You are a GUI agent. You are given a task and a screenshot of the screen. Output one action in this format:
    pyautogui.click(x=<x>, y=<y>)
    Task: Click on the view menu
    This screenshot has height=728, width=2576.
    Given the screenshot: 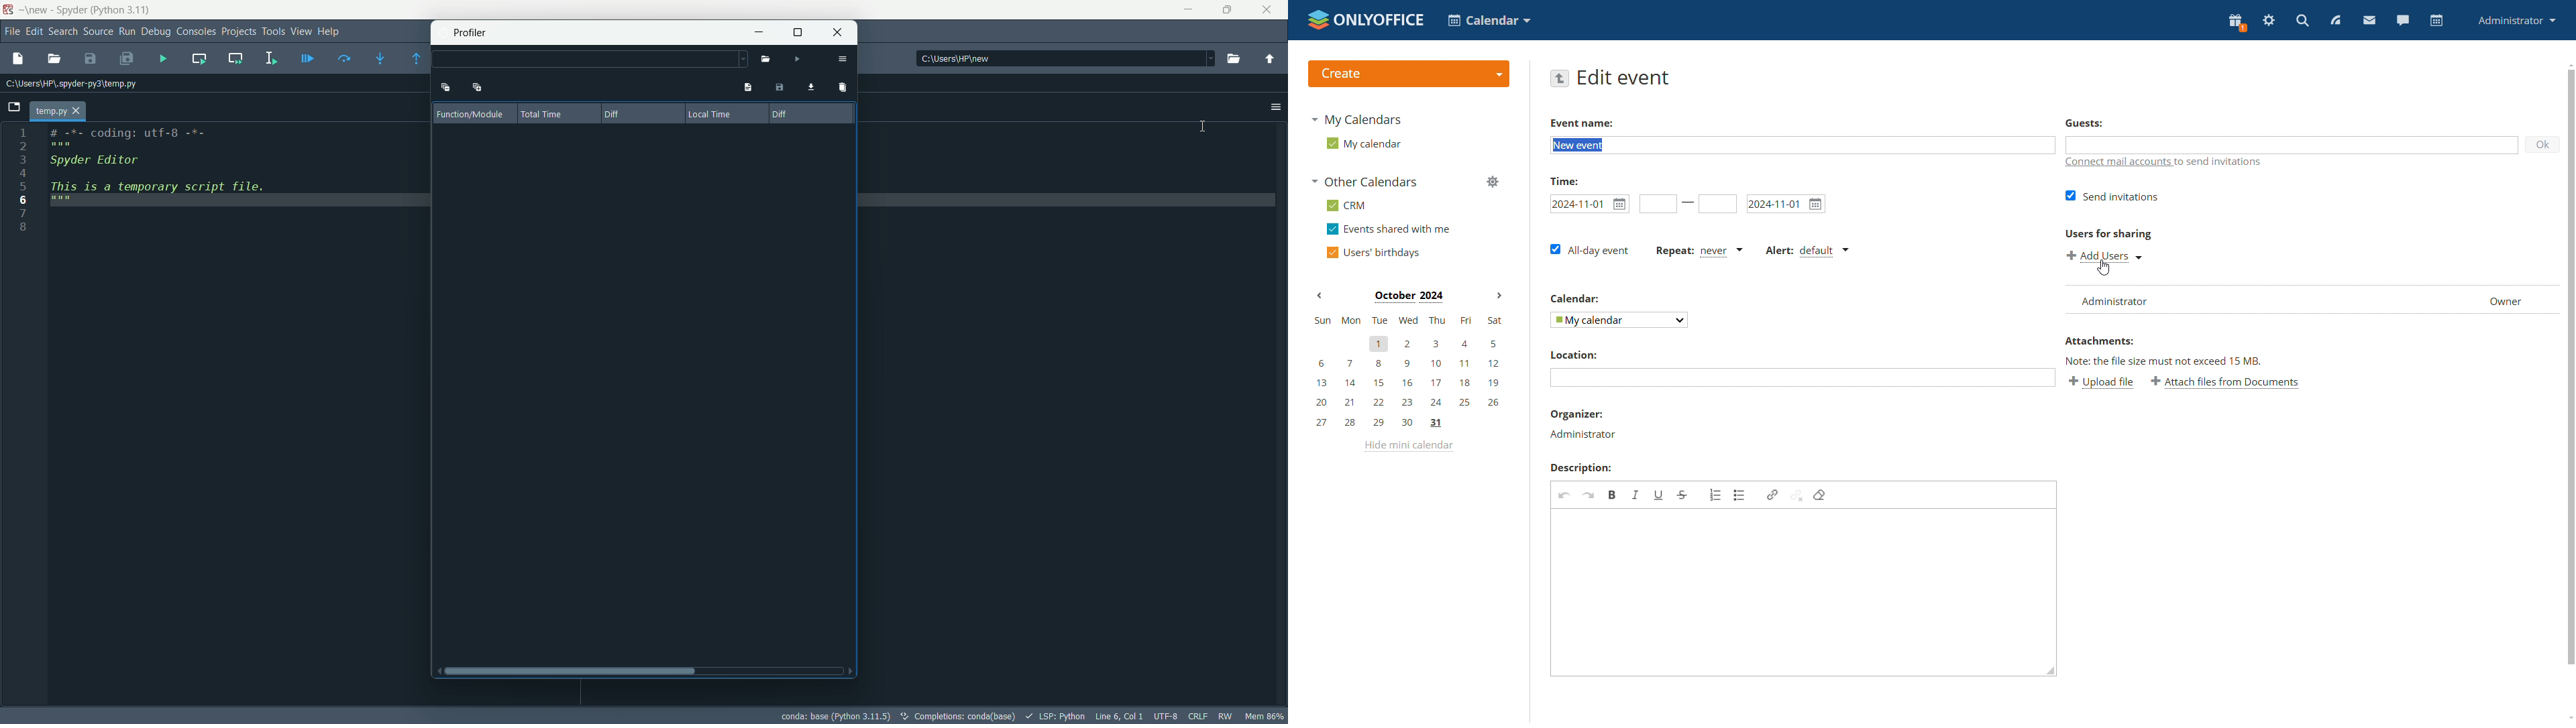 What is the action you would take?
    pyautogui.click(x=301, y=31)
    